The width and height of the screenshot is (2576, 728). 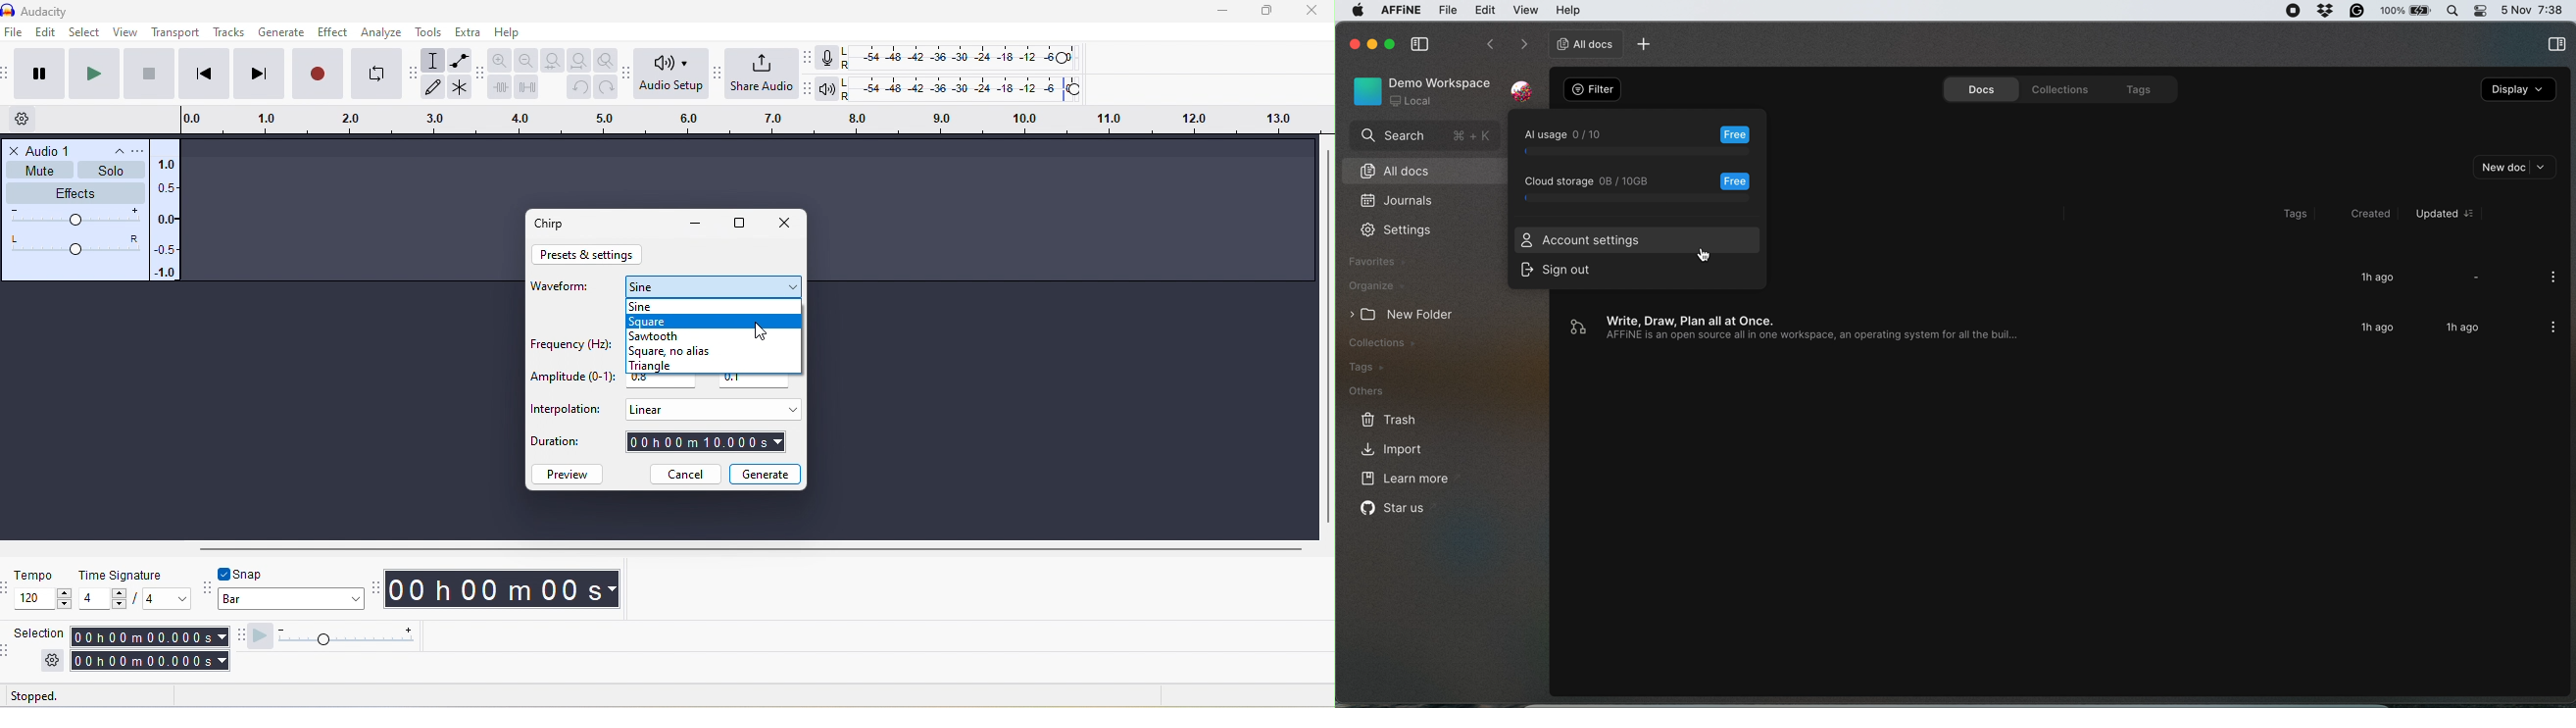 I want to click on organize, so click(x=1376, y=286).